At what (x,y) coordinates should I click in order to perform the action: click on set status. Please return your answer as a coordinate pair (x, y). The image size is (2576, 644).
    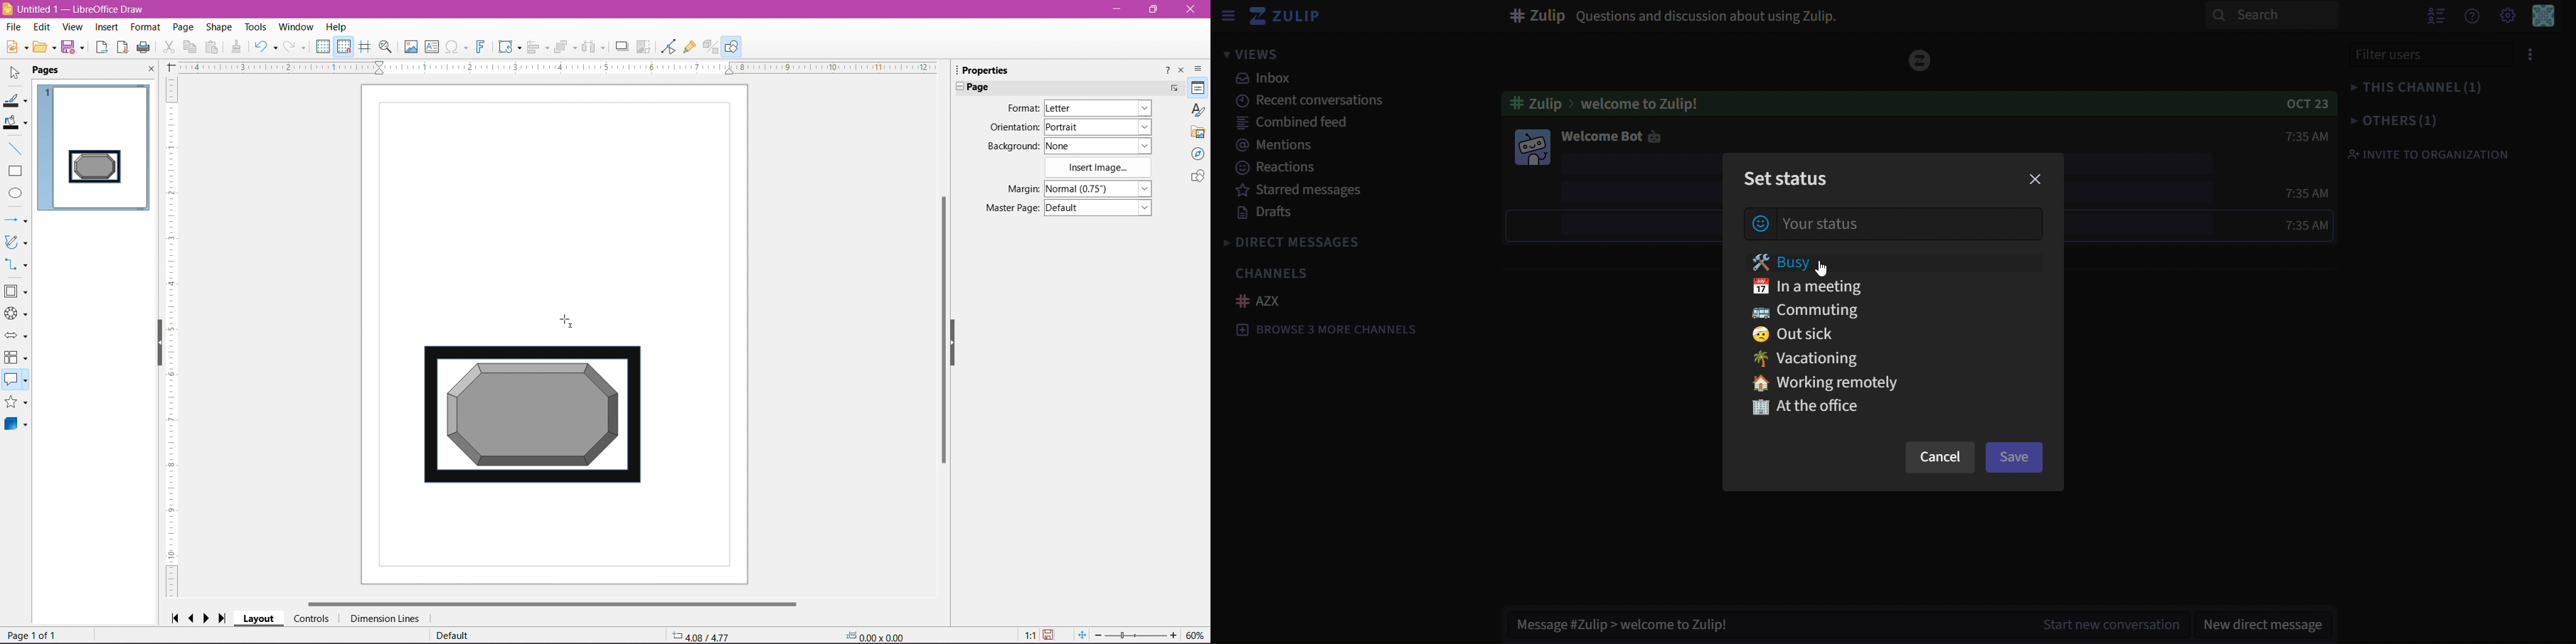
    Looking at the image, I should click on (1789, 177).